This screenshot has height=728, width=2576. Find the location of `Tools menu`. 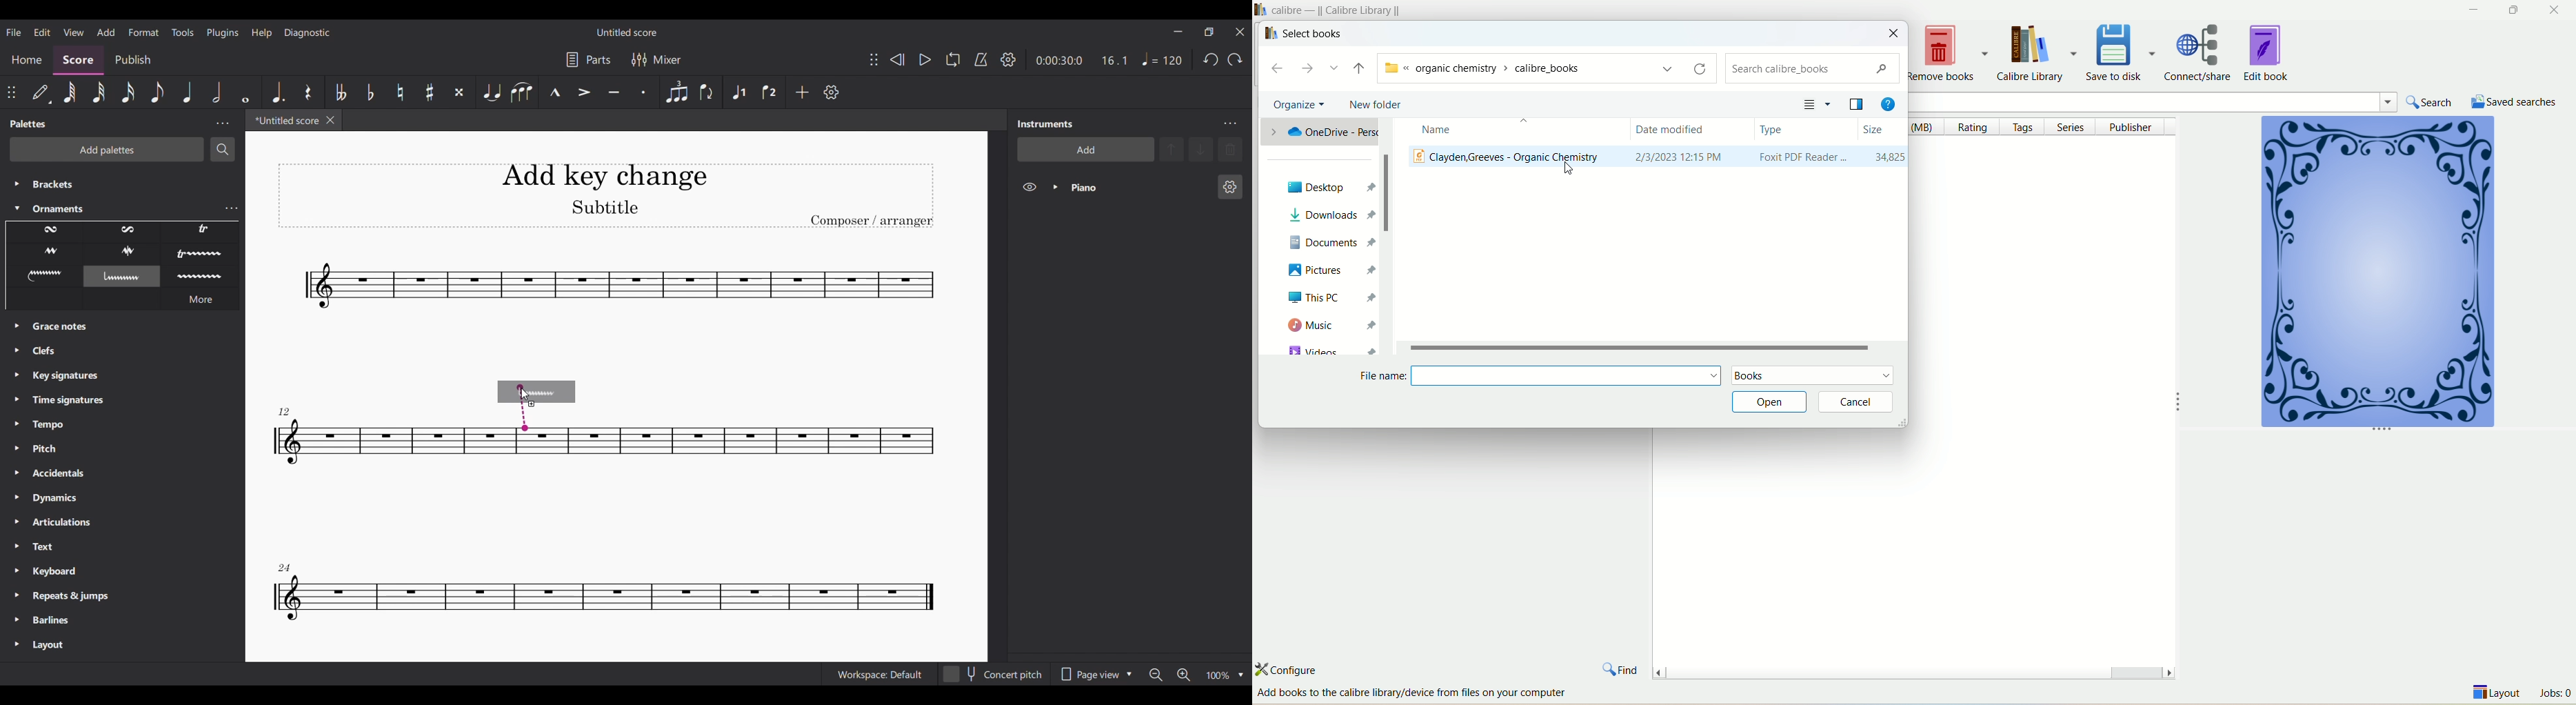

Tools menu is located at coordinates (183, 32).